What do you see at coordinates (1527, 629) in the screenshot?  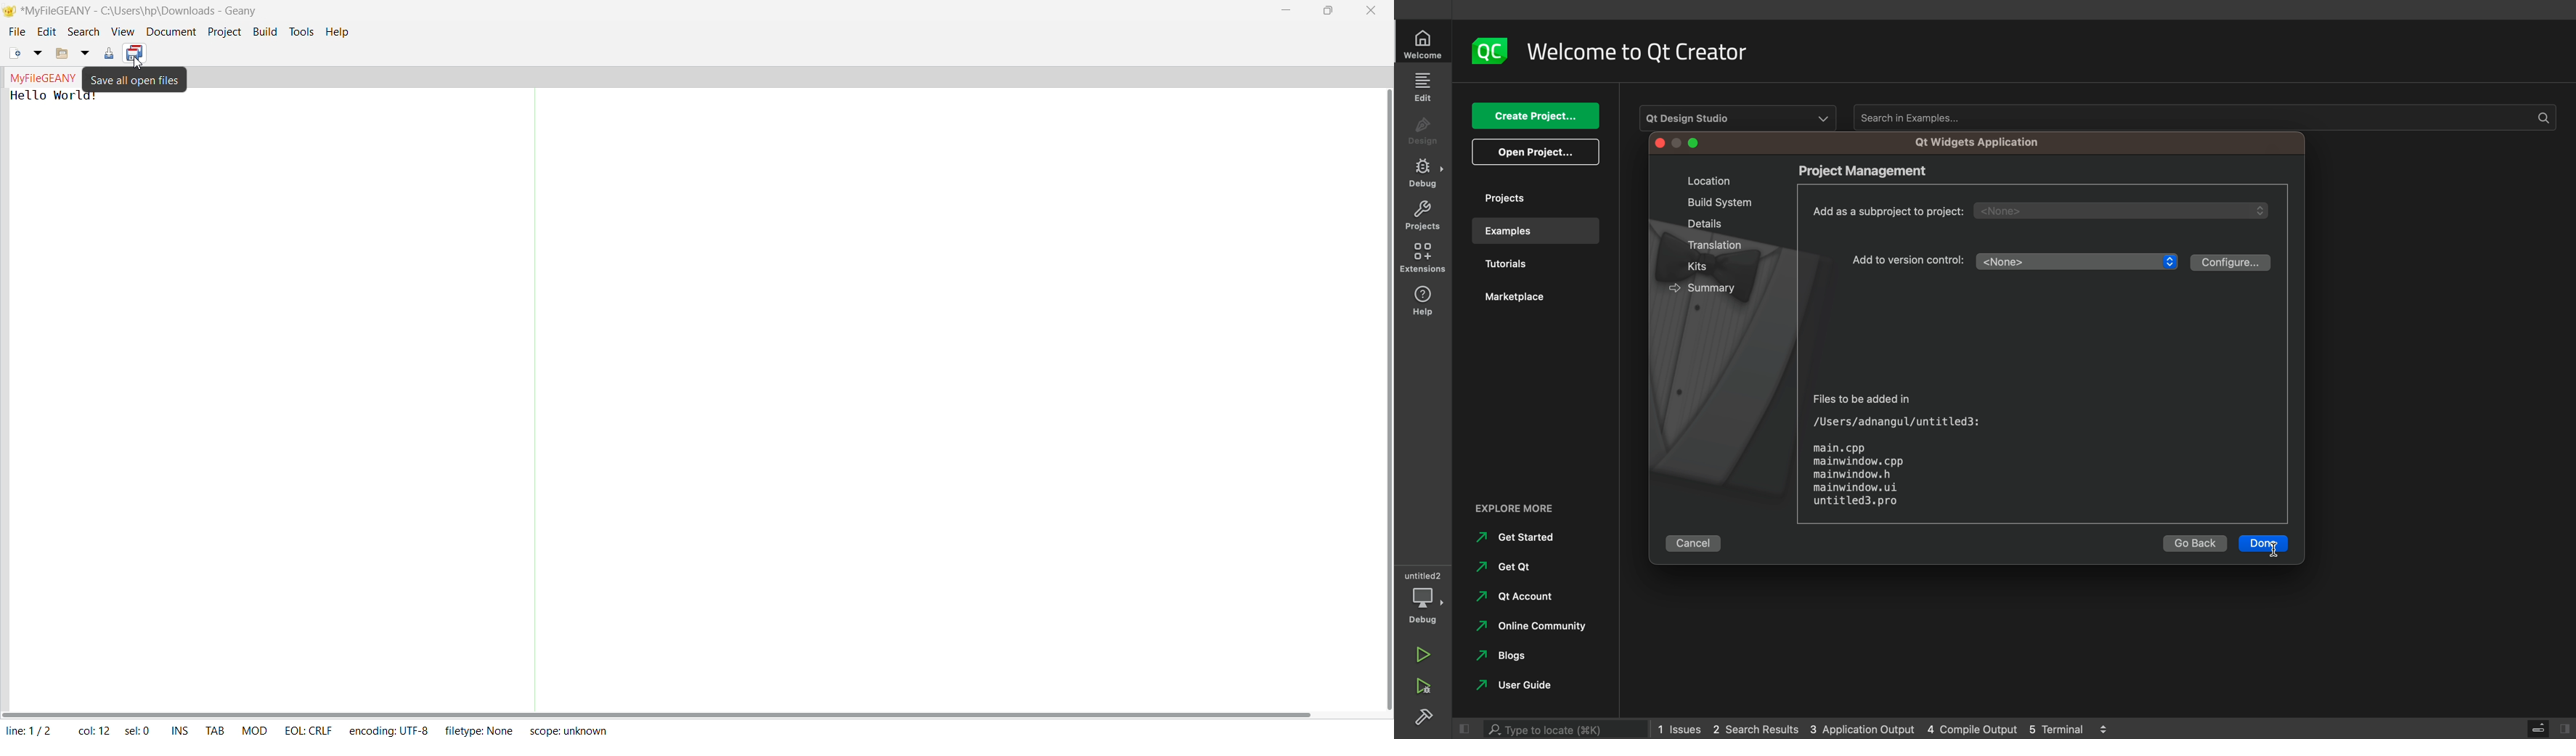 I see `online community` at bounding box center [1527, 629].